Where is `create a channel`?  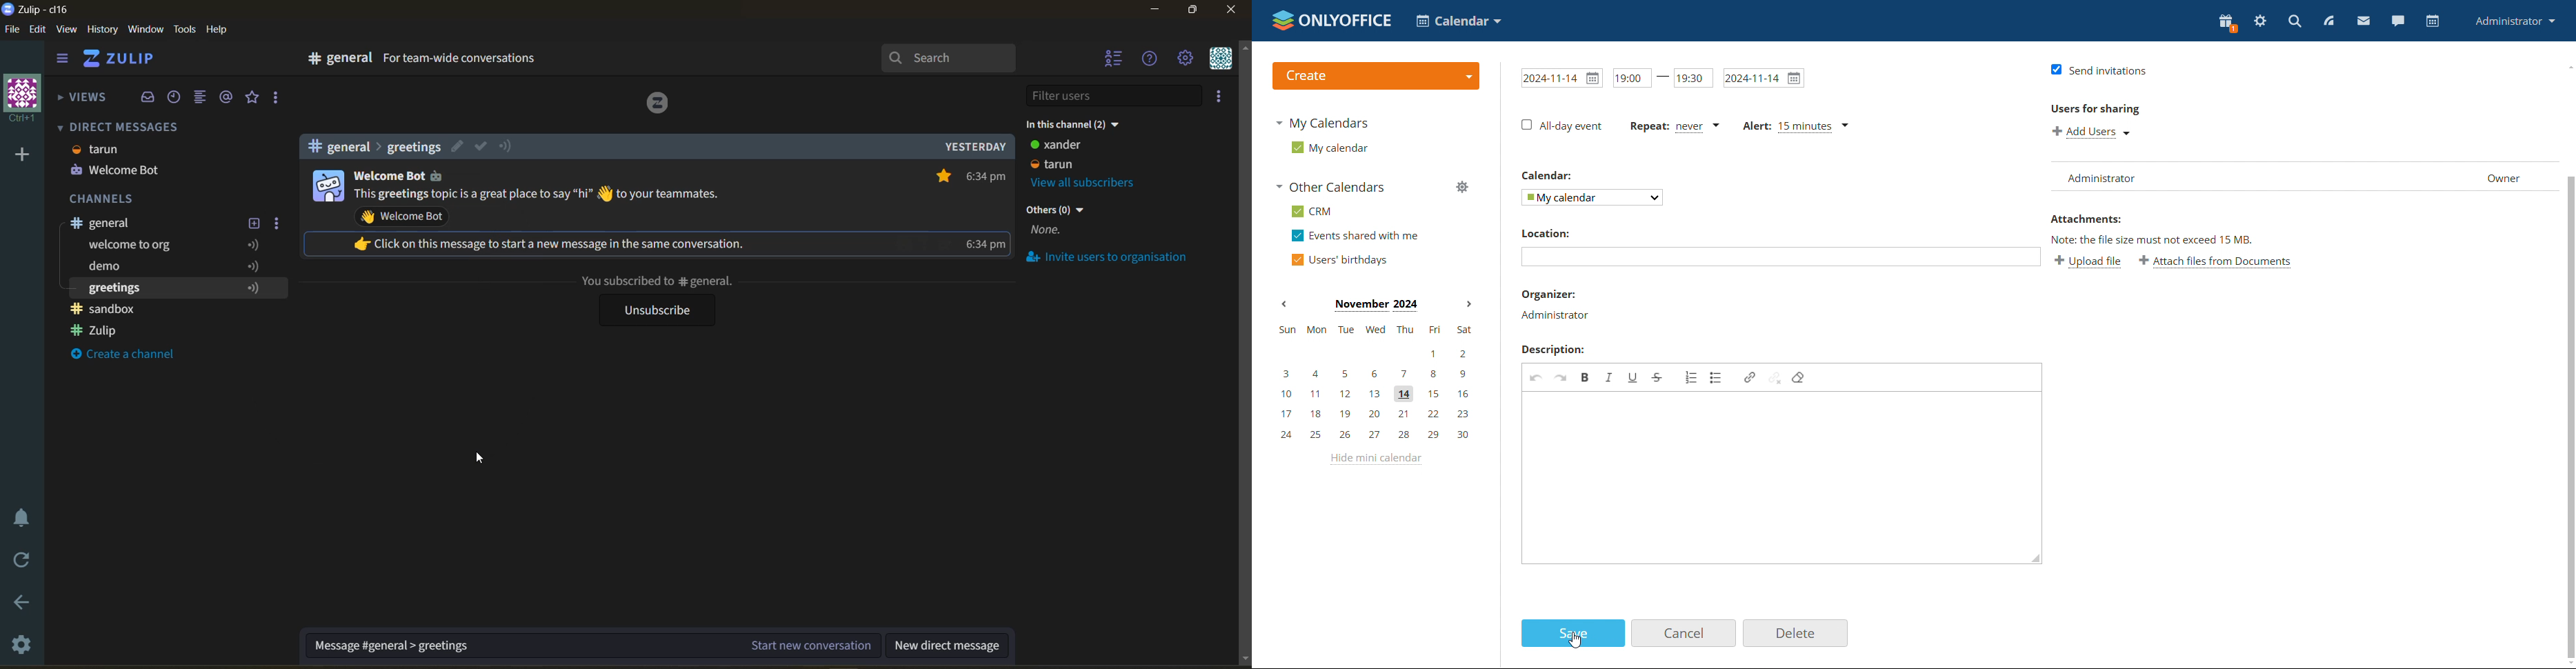 create a channel is located at coordinates (133, 357).